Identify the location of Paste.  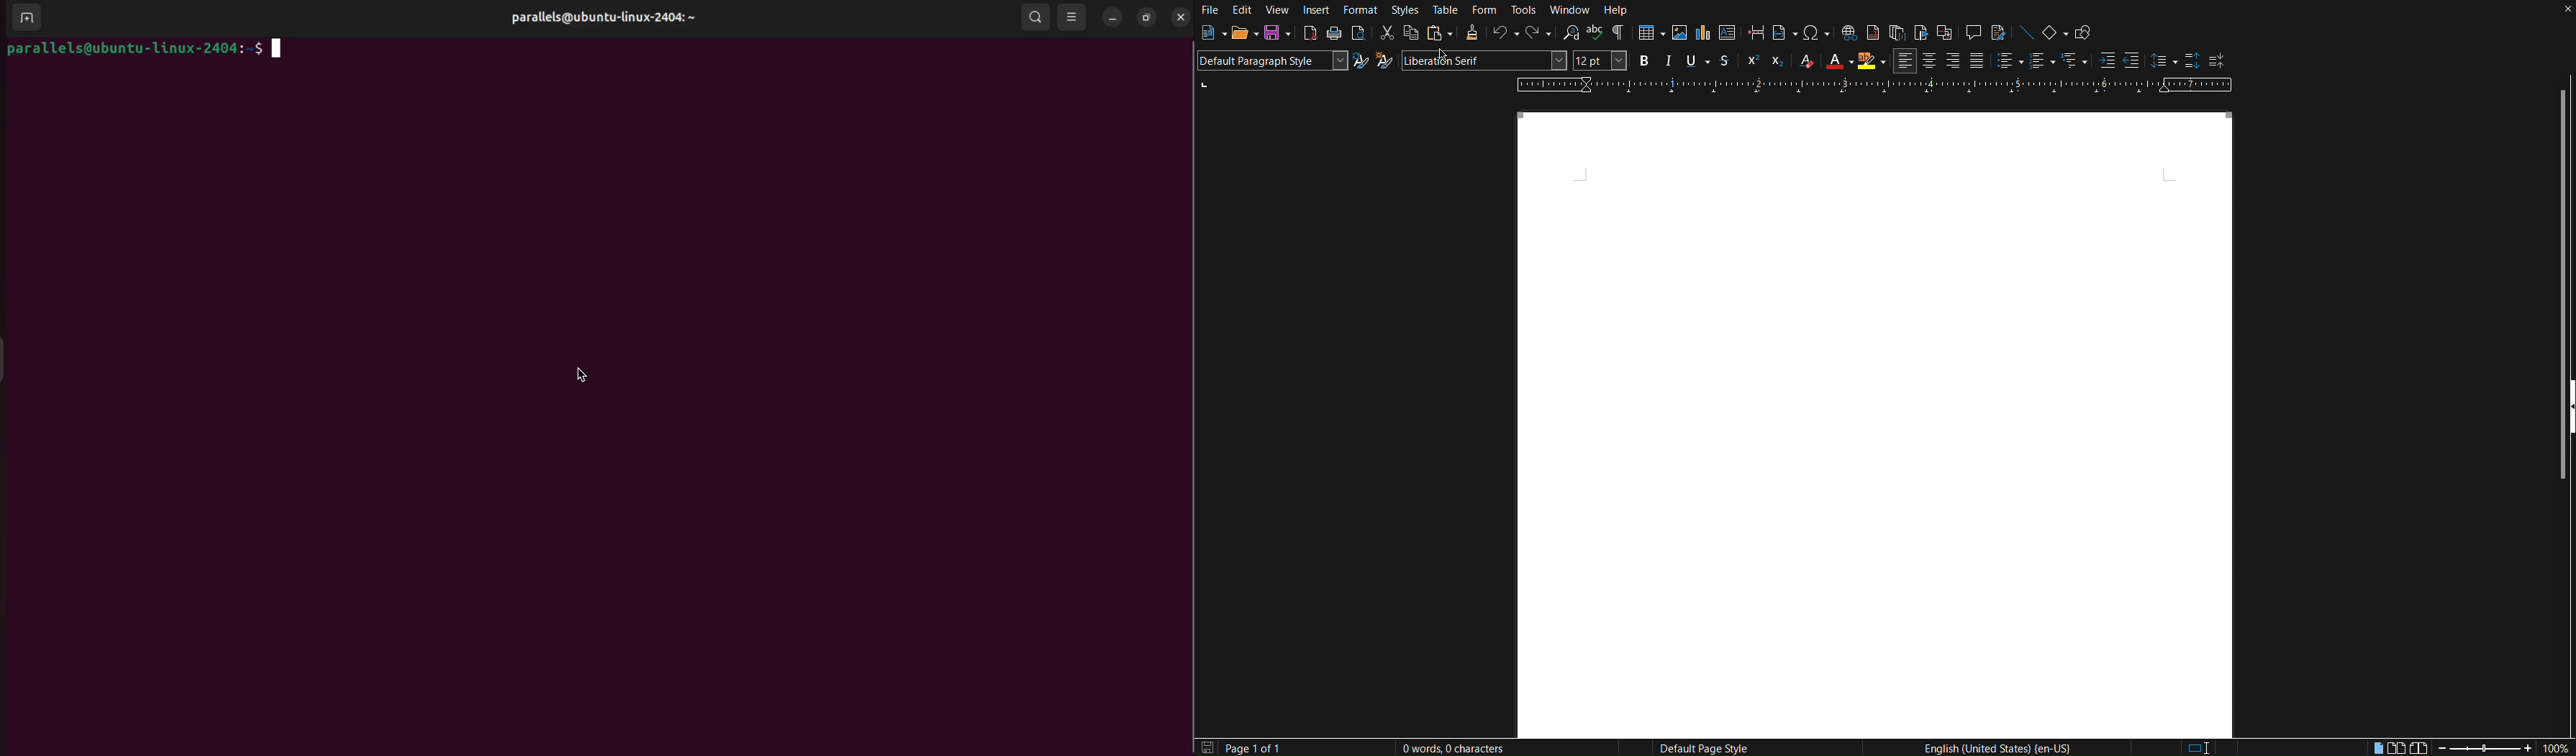
(1440, 35).